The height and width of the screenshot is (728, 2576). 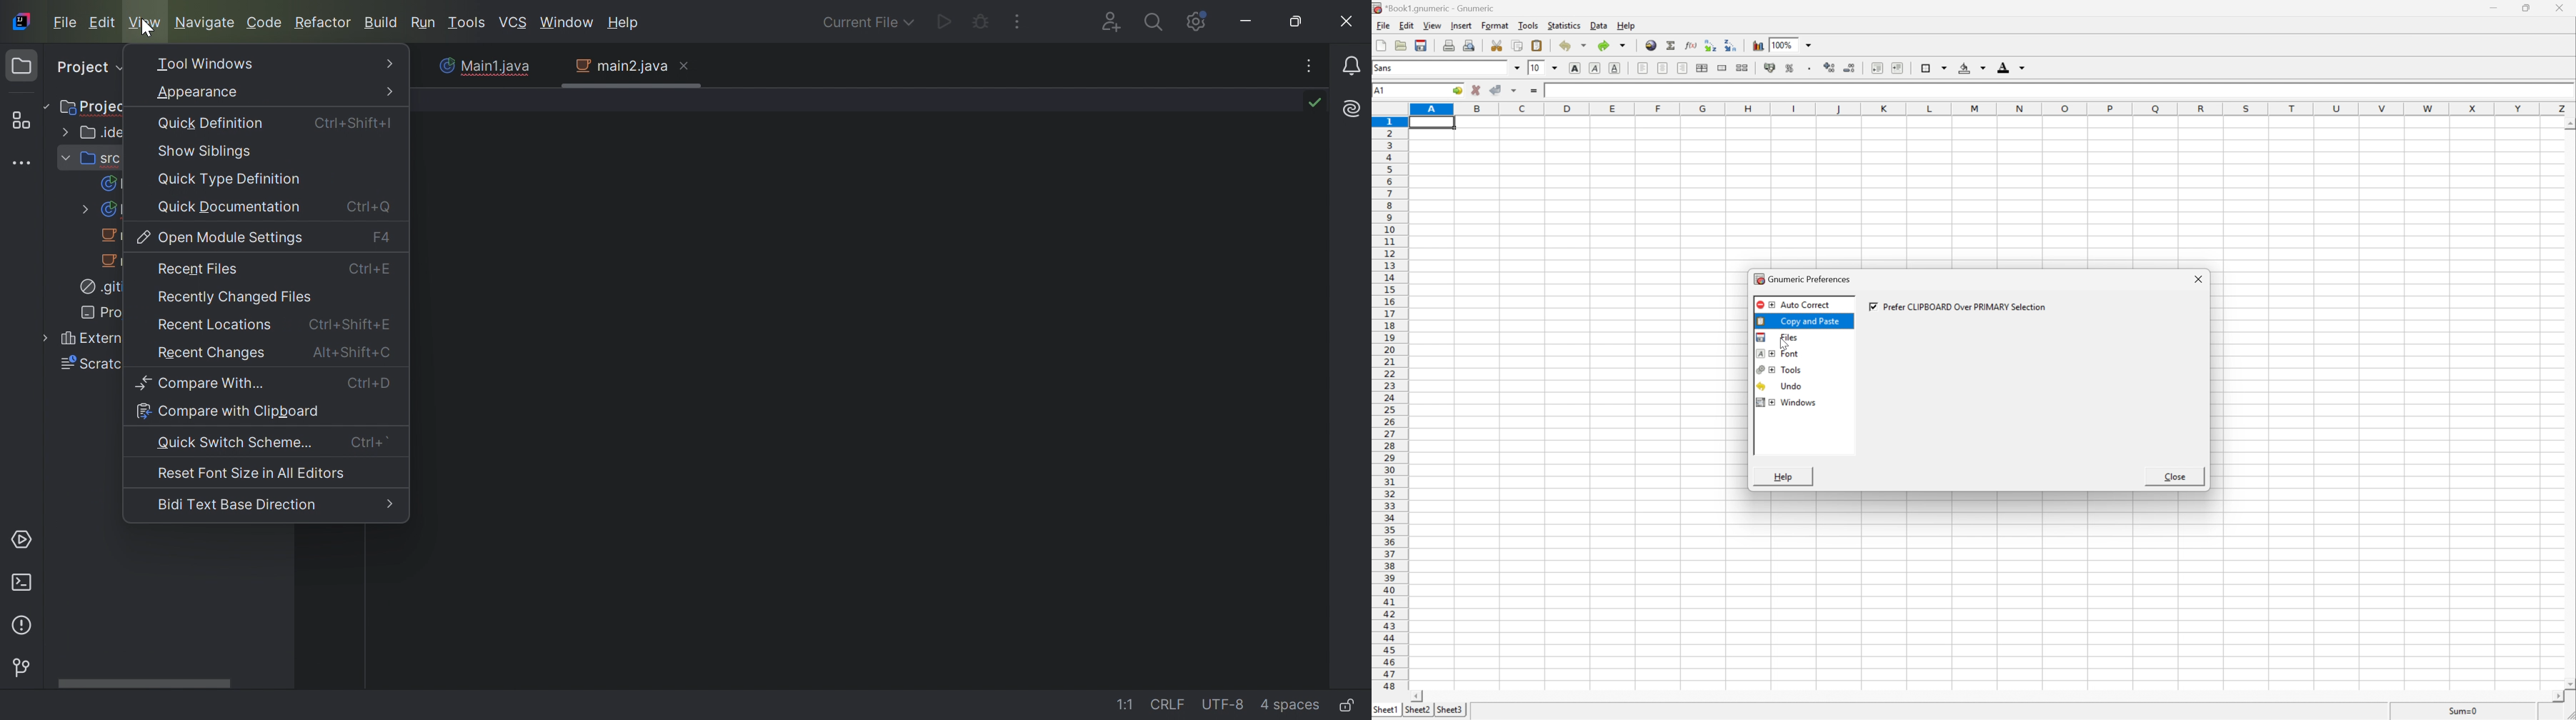 What do you see at coordinates (389, 505) in the screenshot?
I see `More` at bounding box center [389, 505].